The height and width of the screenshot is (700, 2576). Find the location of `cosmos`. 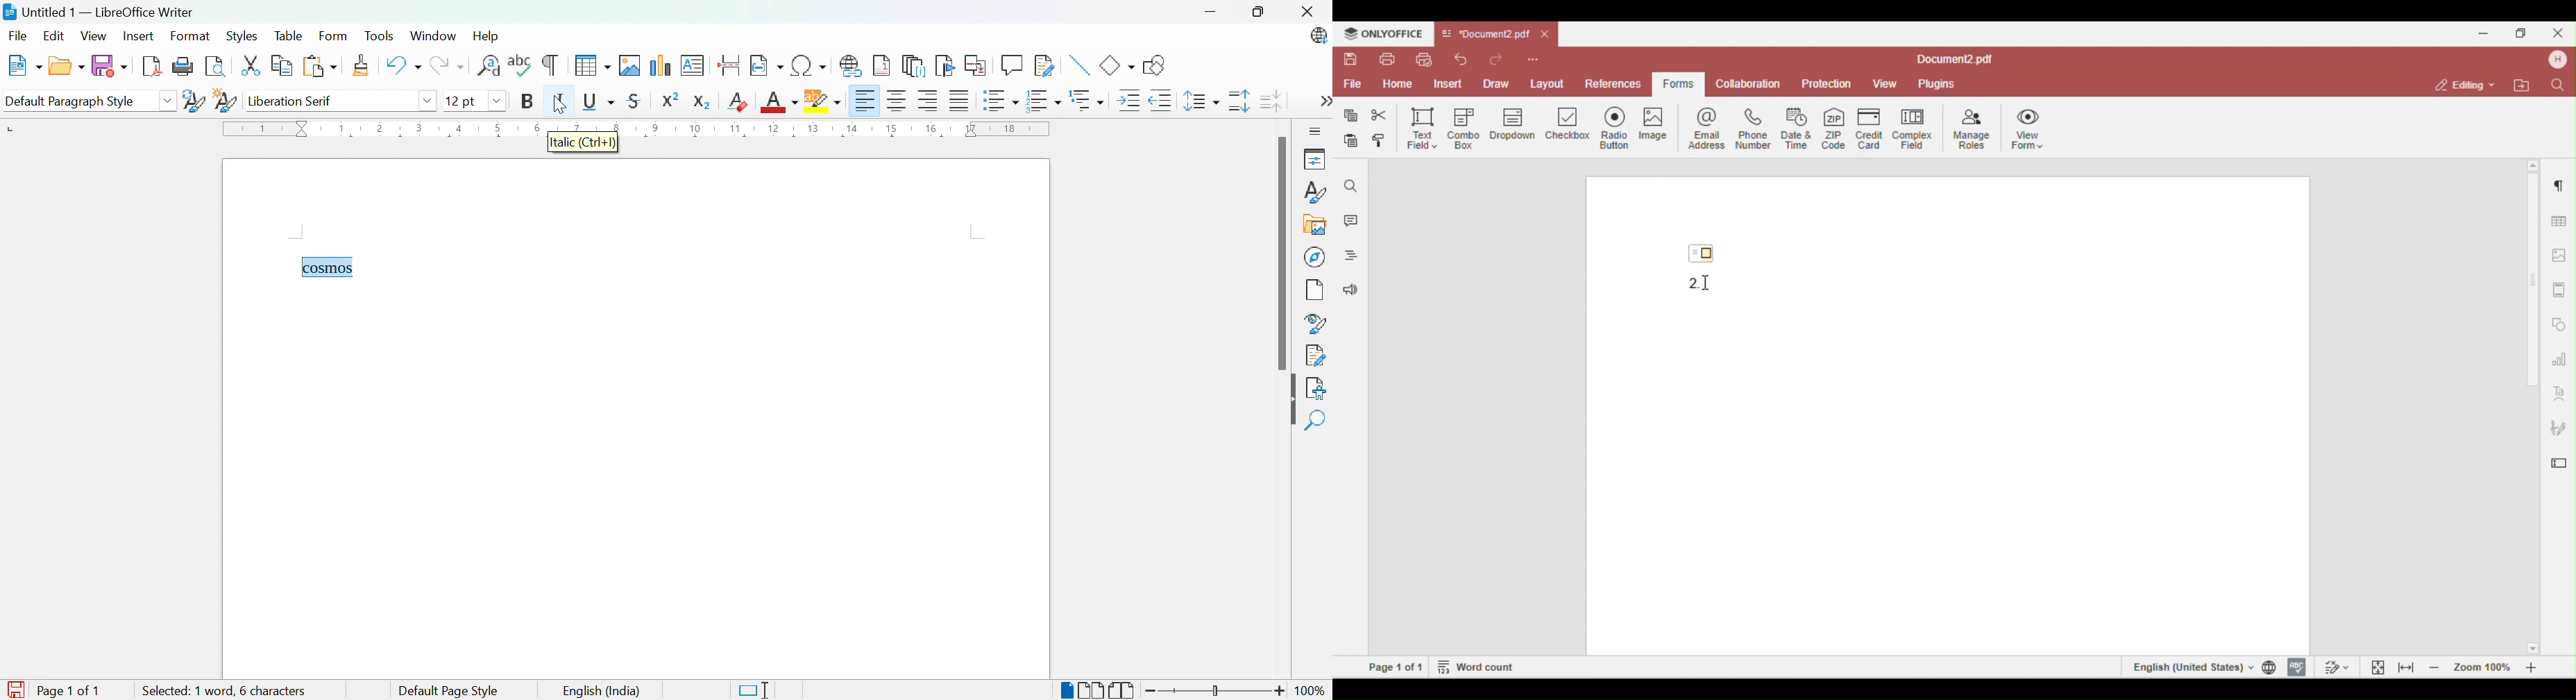

cosmos is located at coordinates (325, 268).